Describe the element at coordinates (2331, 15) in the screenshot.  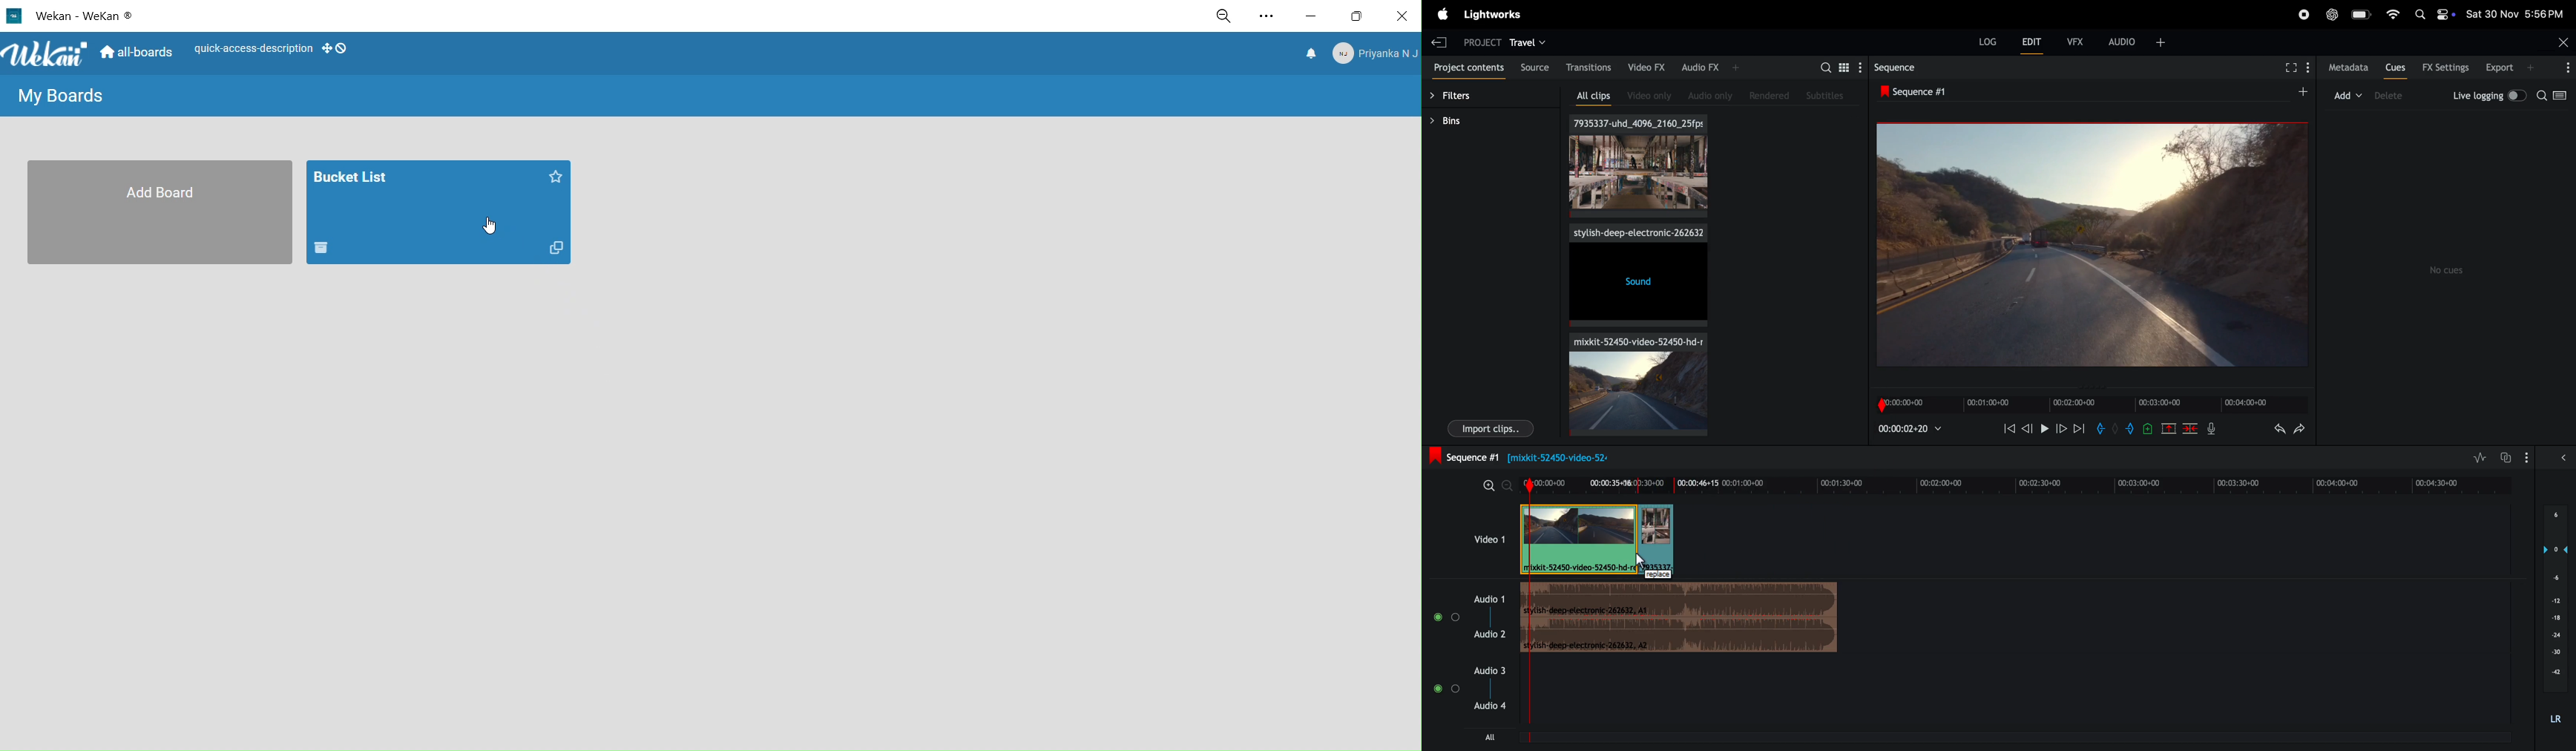
I see `chatgpt` at that location.